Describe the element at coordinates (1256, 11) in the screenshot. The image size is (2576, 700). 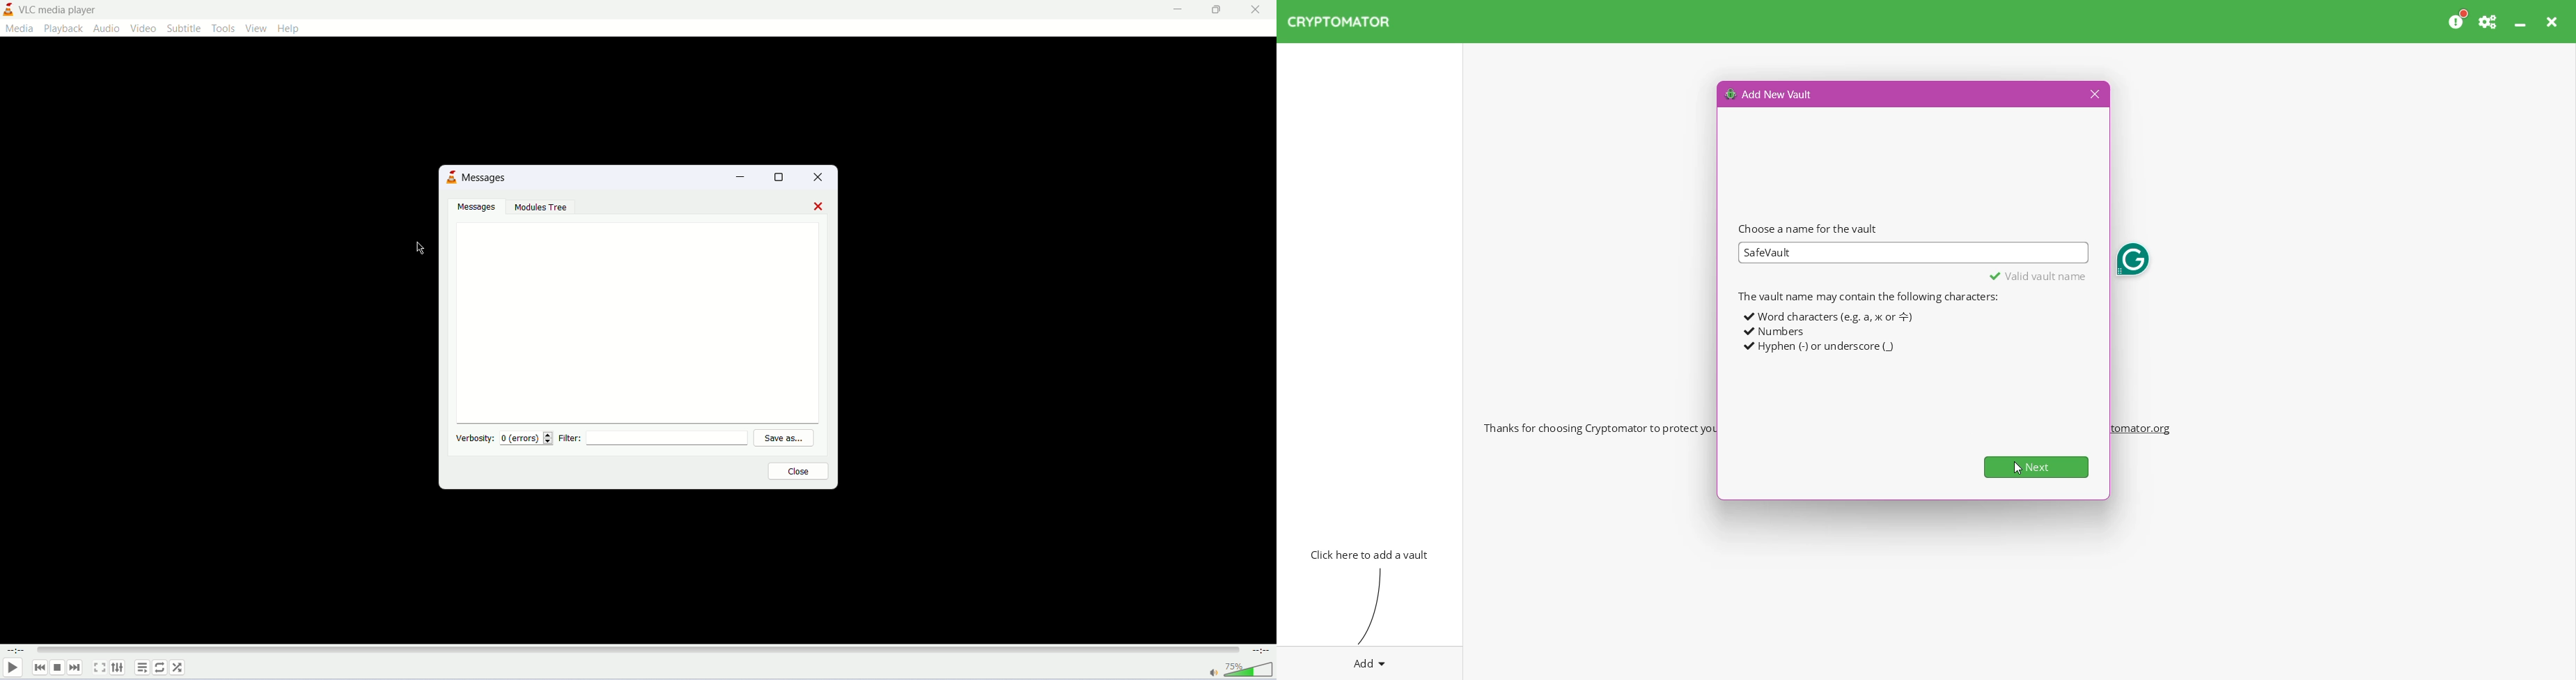
I see `close` at that location.